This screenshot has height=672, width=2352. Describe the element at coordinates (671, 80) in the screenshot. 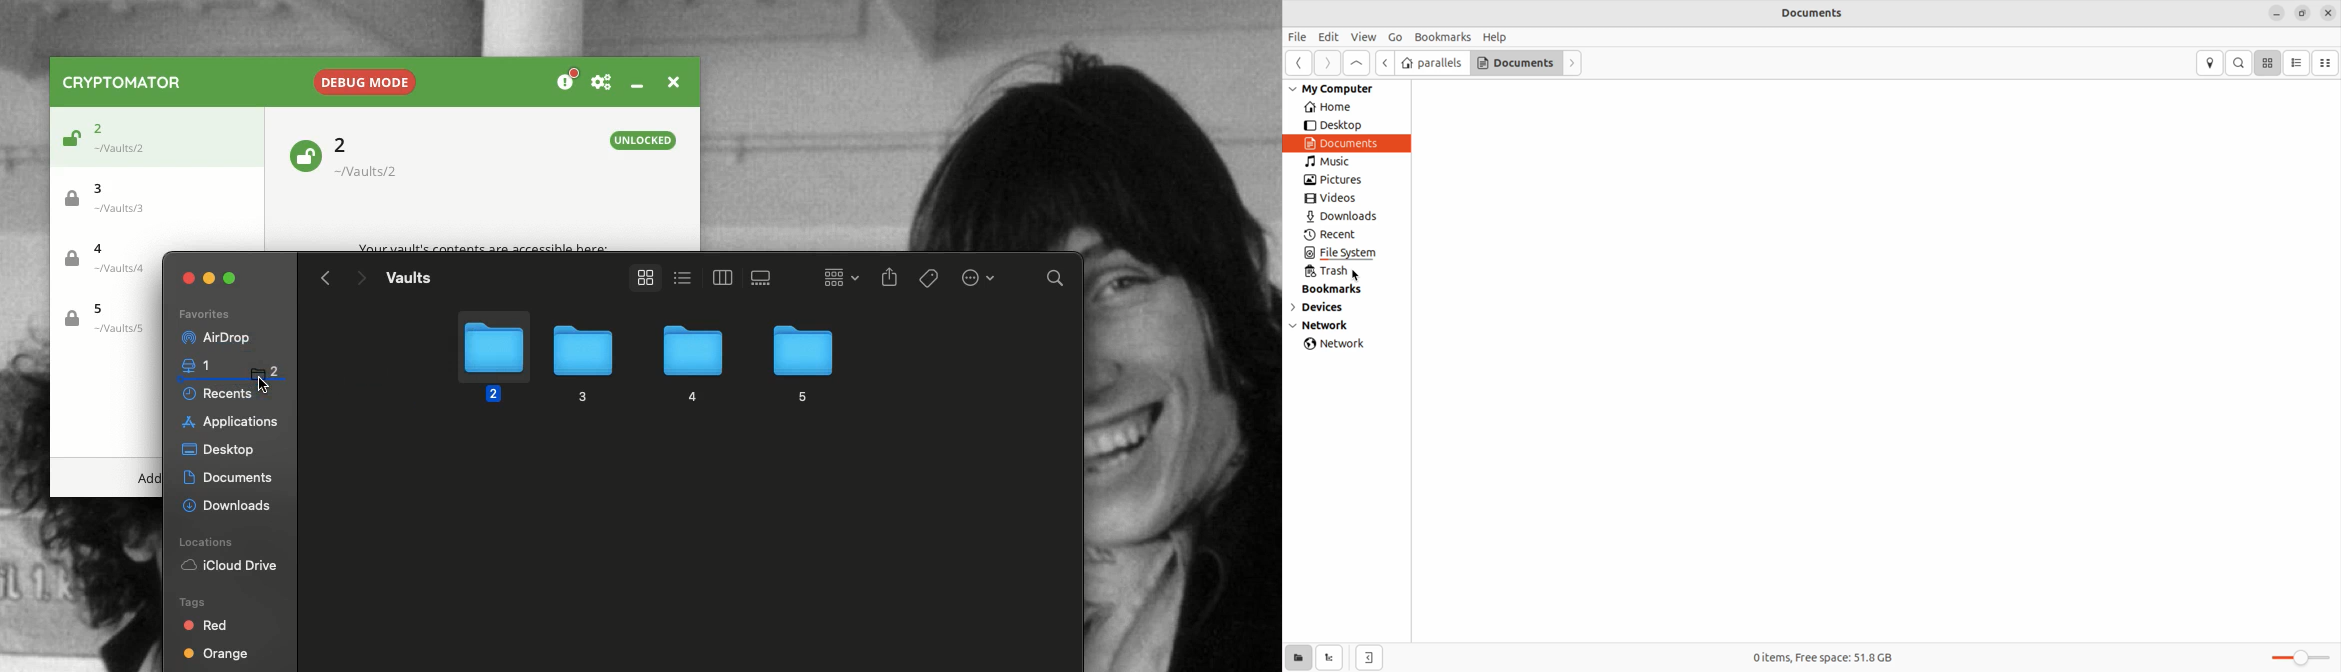

I see `Close` at that location.